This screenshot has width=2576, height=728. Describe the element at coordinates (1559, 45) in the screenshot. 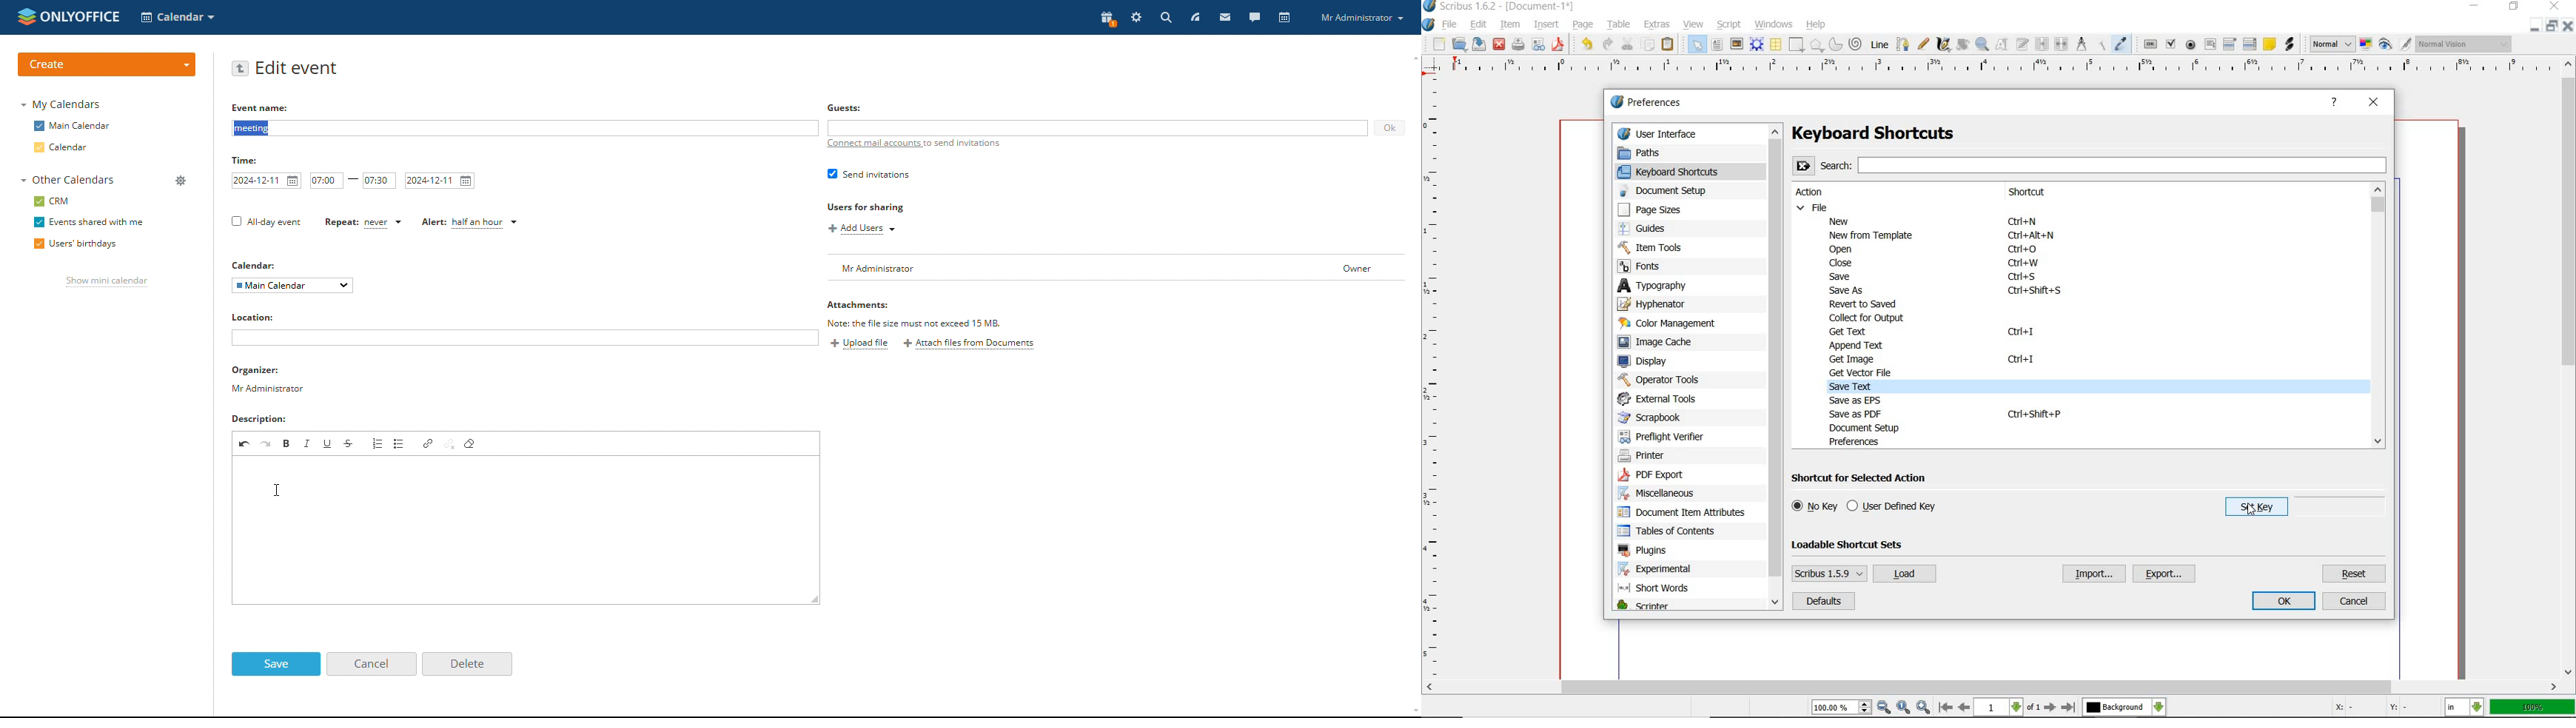

I see `save as pdf` at that location.